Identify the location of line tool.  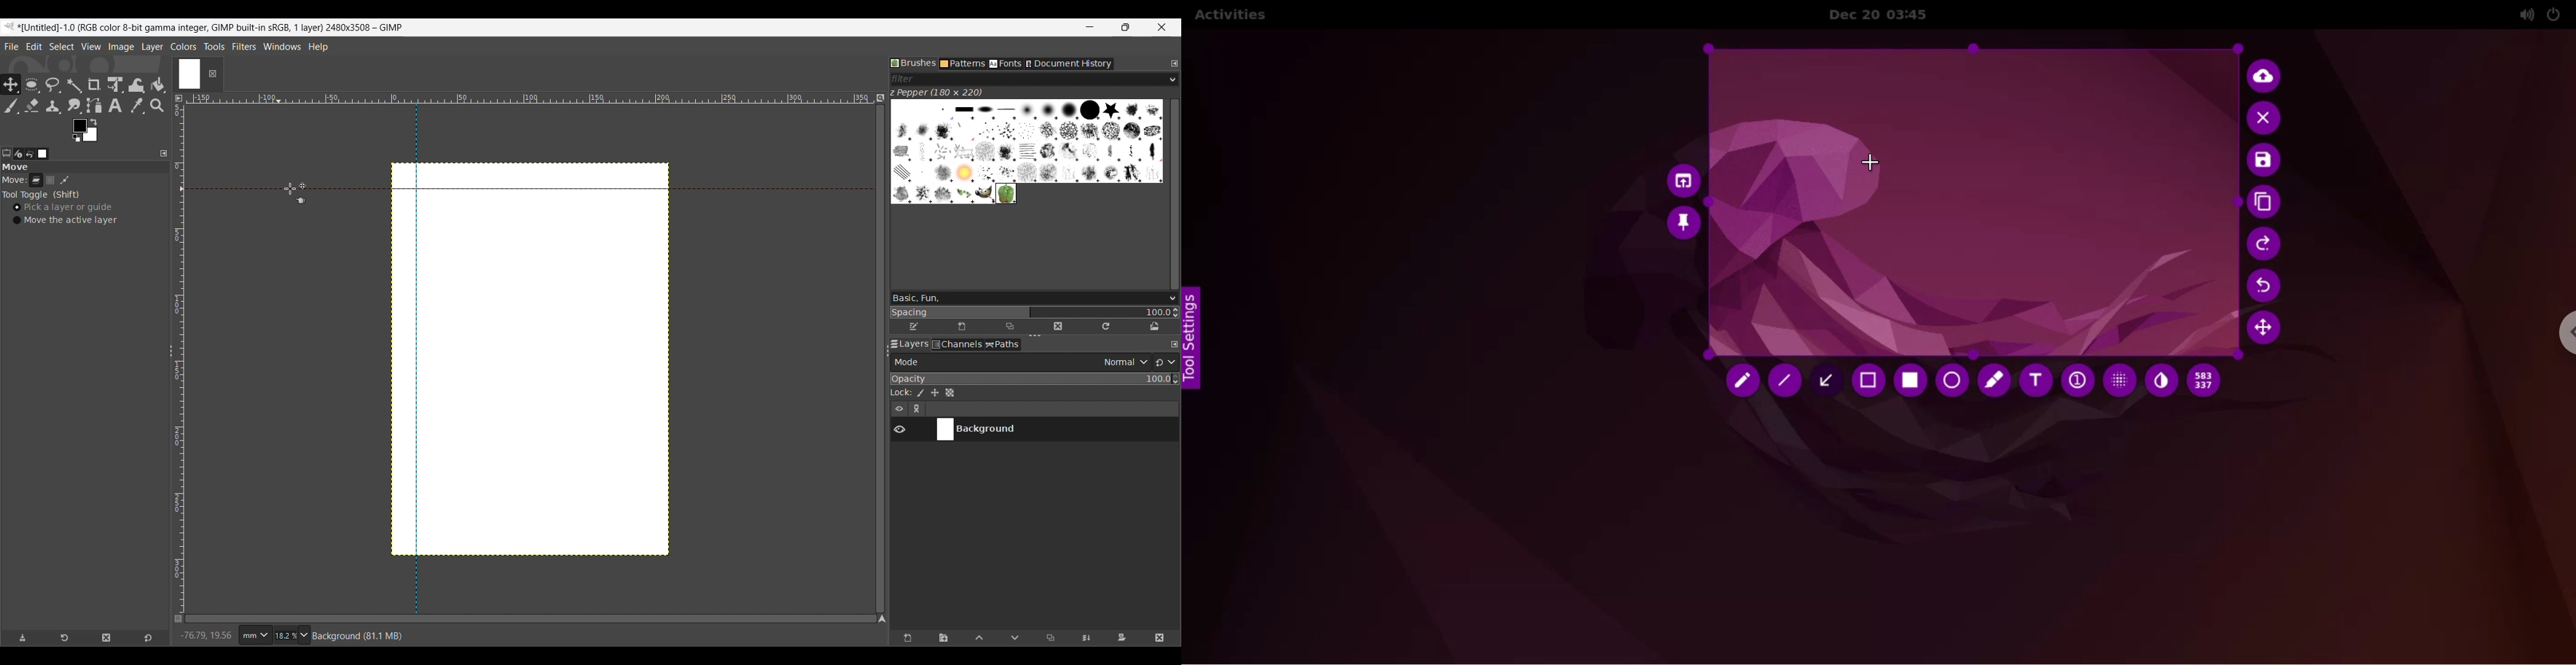
(1787, 384).